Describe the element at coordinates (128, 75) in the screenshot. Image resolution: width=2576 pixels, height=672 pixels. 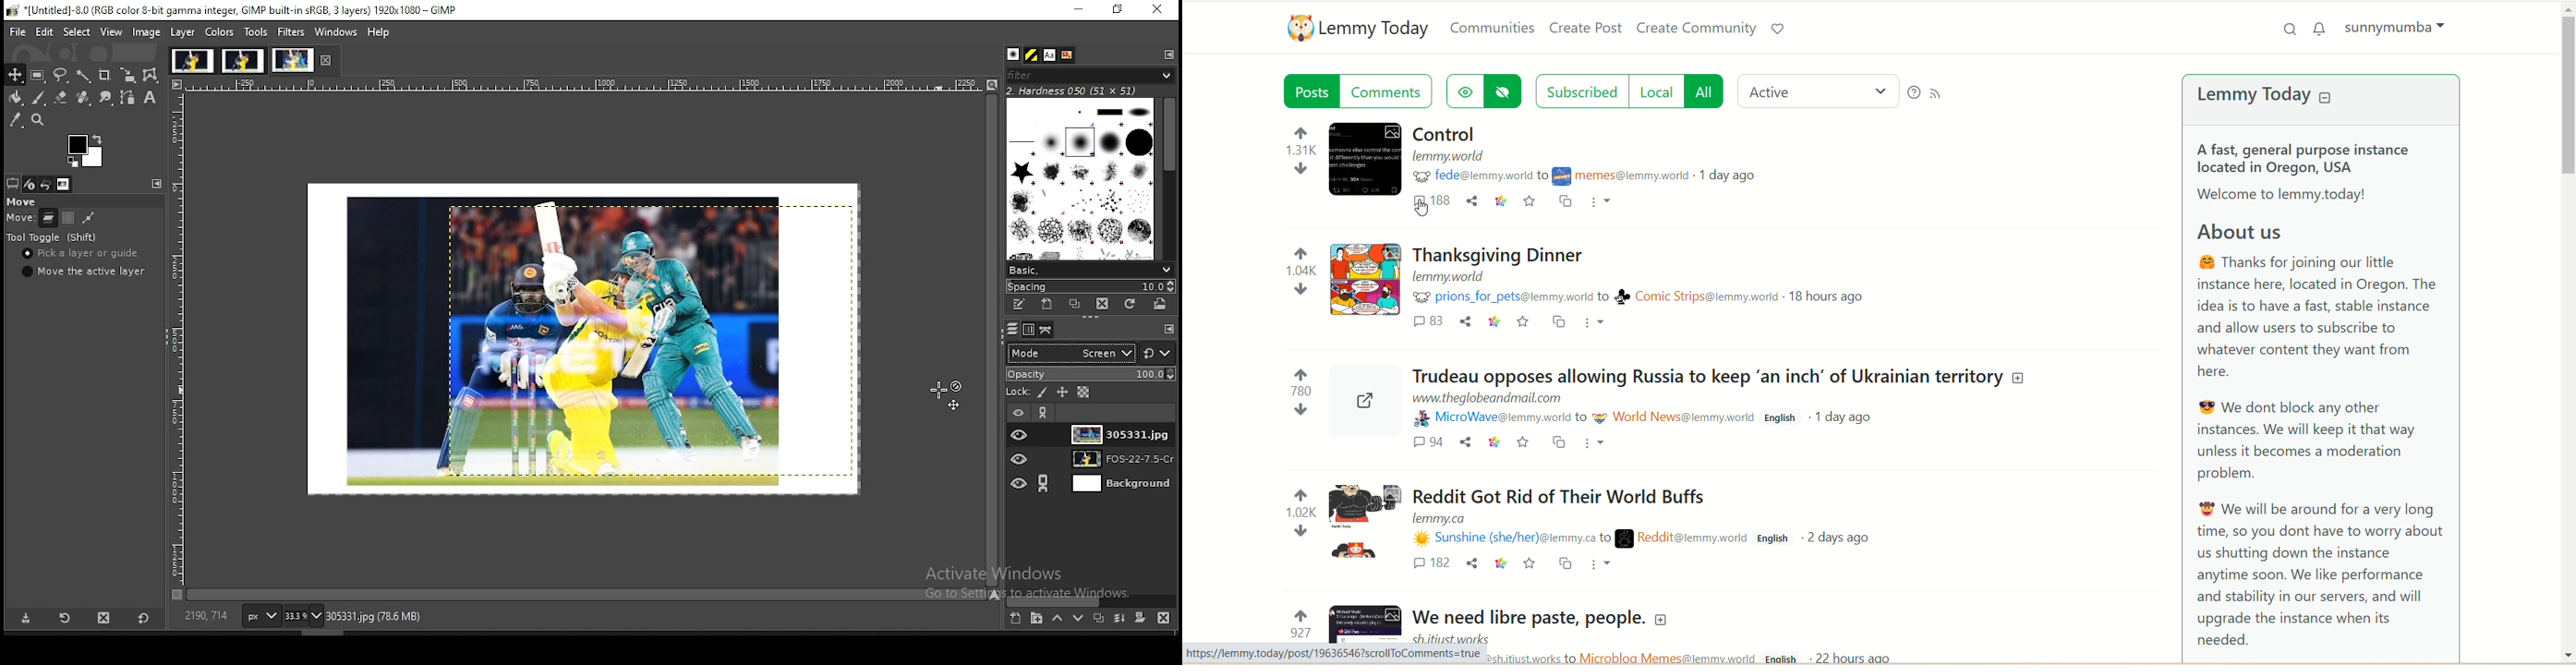
I see `scale tool` at that location.